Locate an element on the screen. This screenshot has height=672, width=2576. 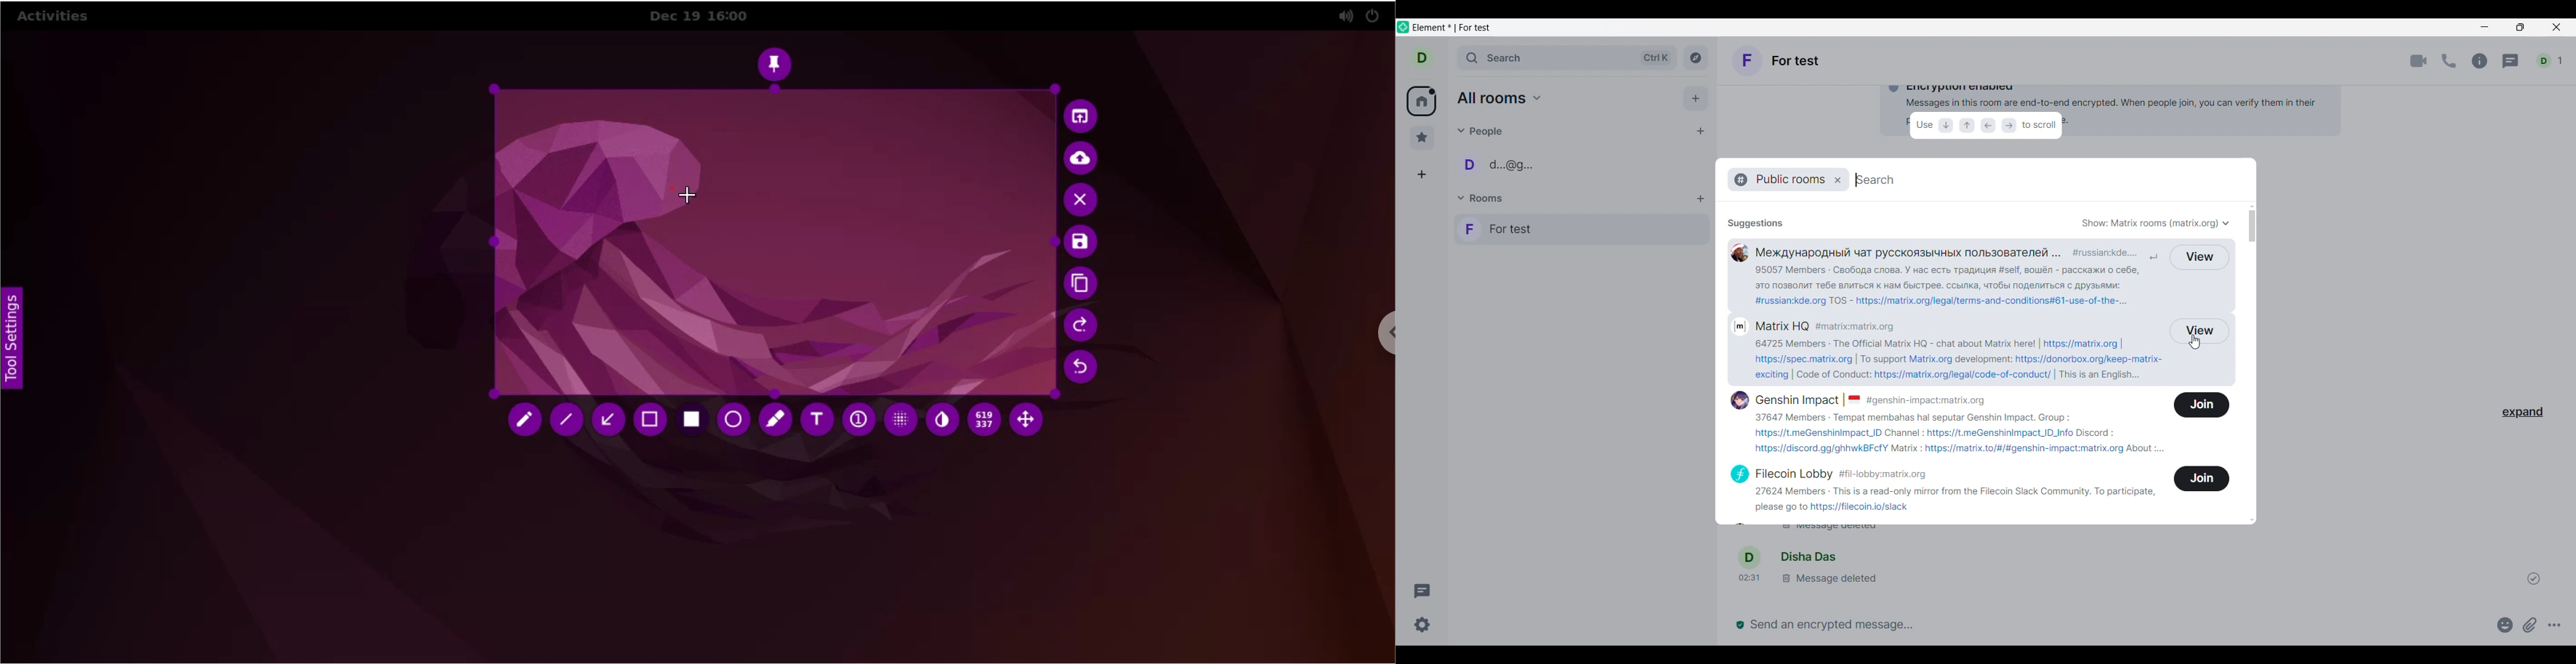
Account under people is located at coordinates (1501, 164).